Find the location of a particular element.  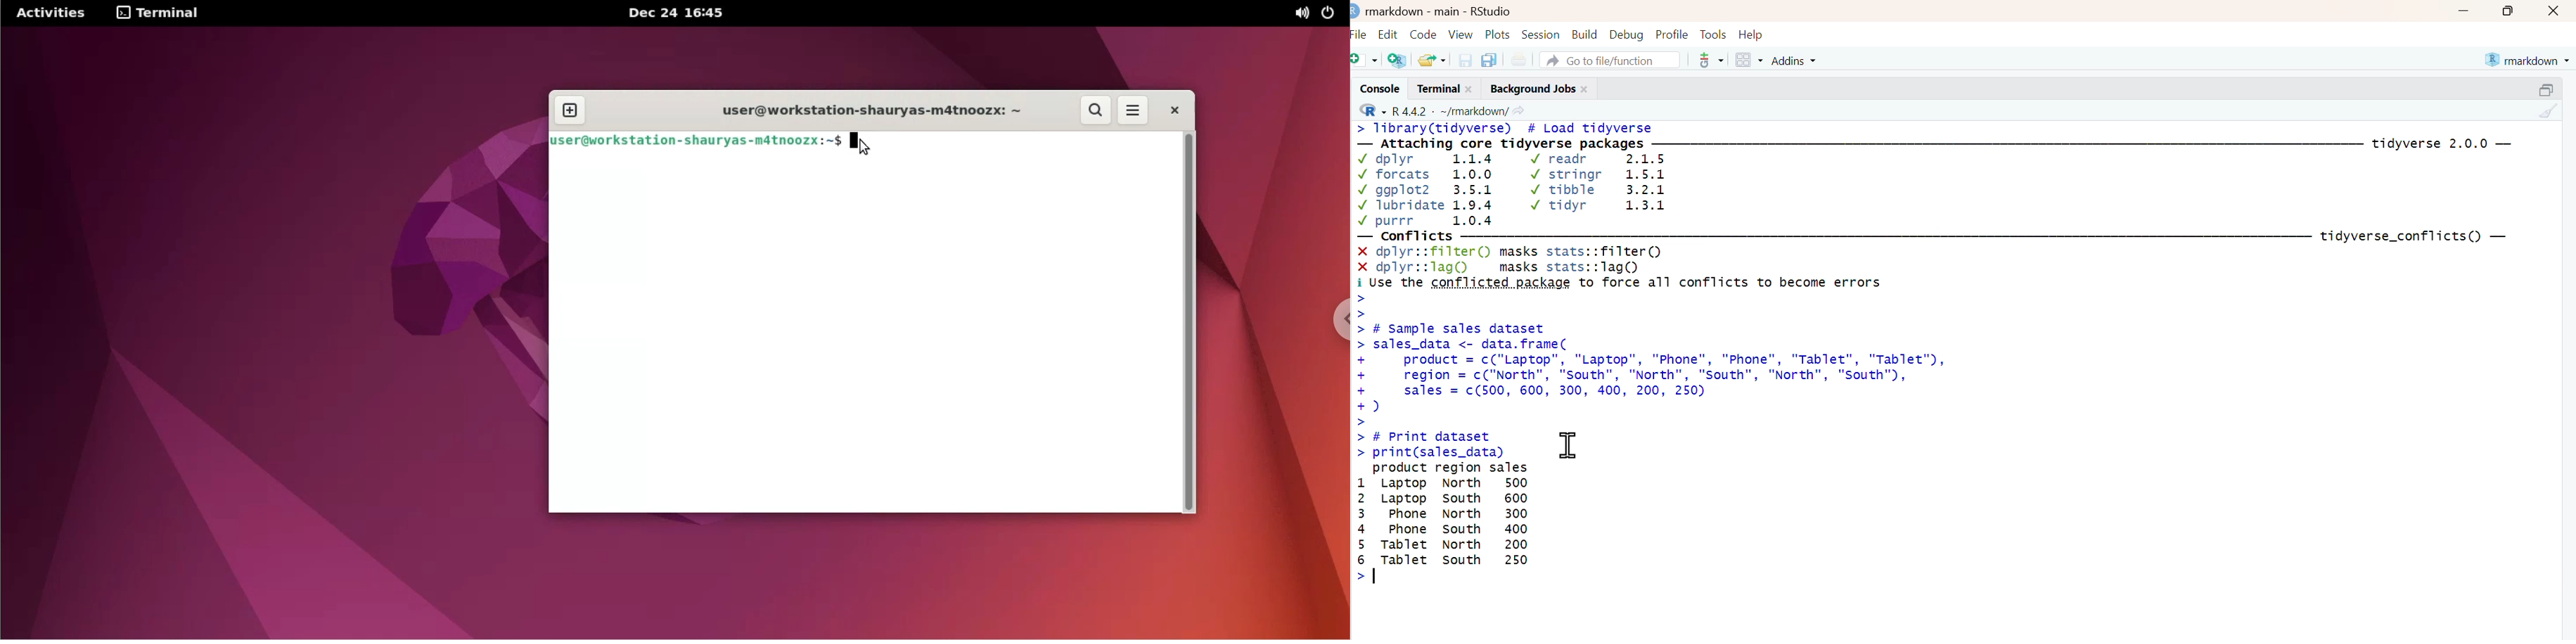

resize is located at coordinates (2550, 87).